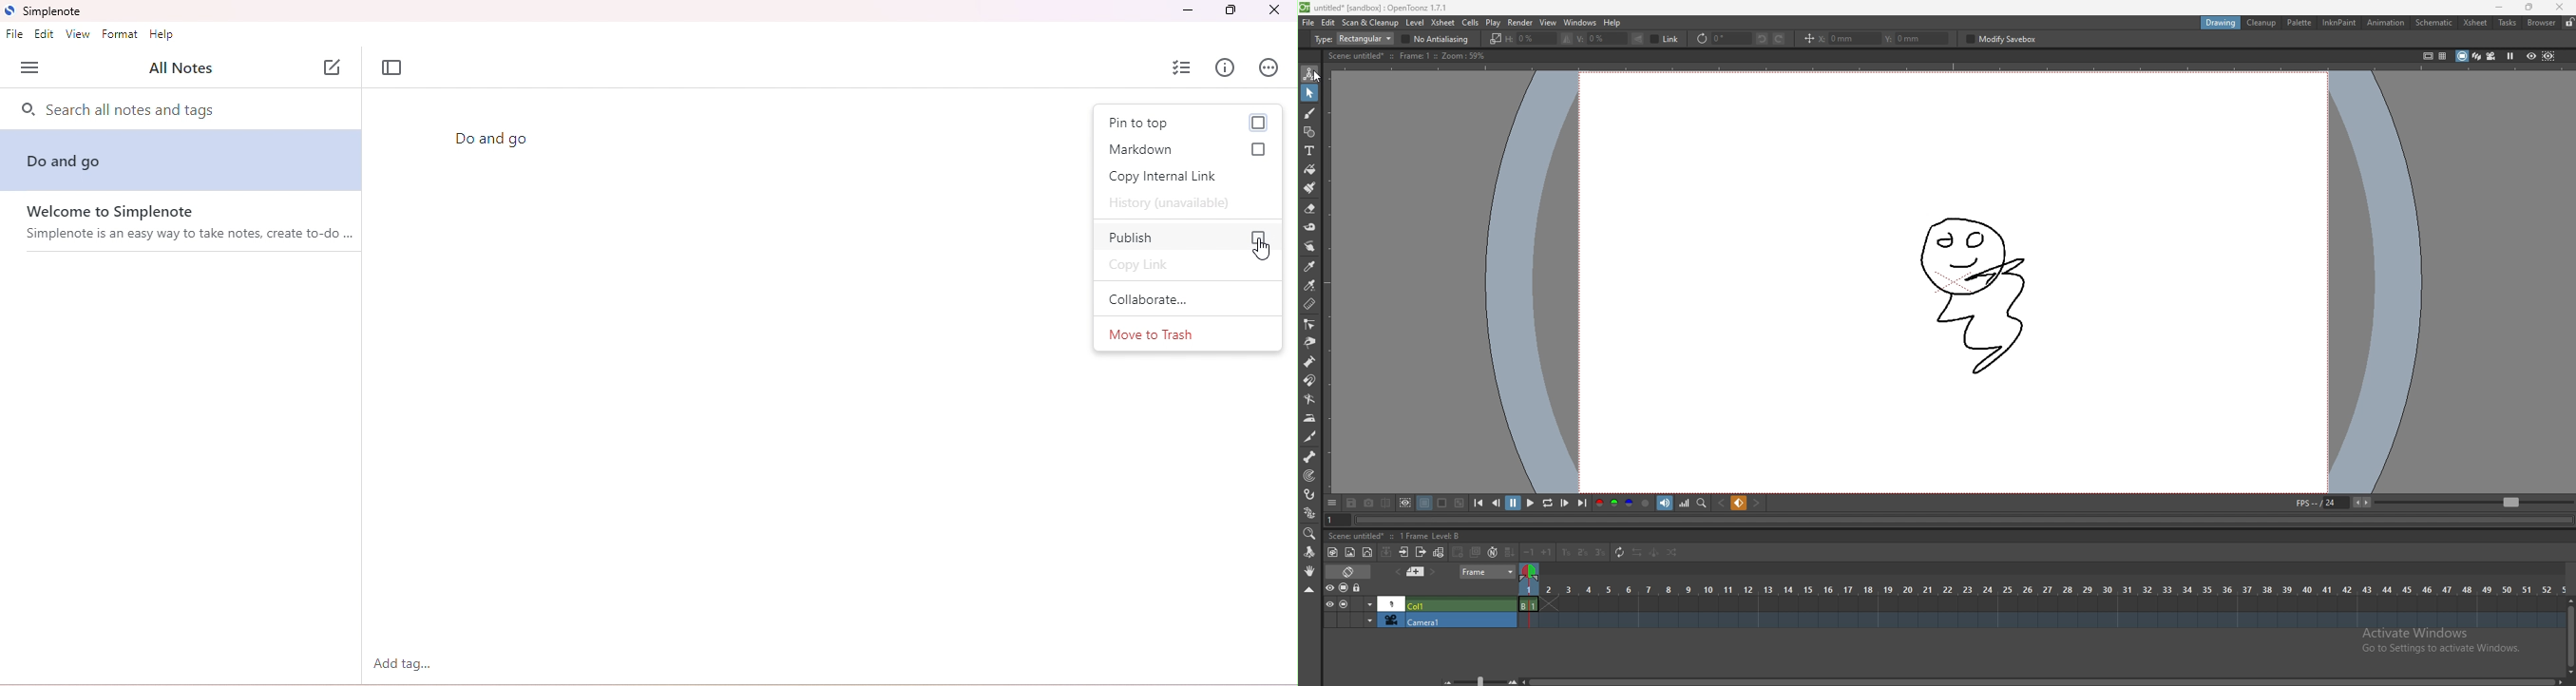 This screenshot has width=2576, height=700. Describe the element at coordinates (163, 36) in the screenshot. I see `help` at that location.